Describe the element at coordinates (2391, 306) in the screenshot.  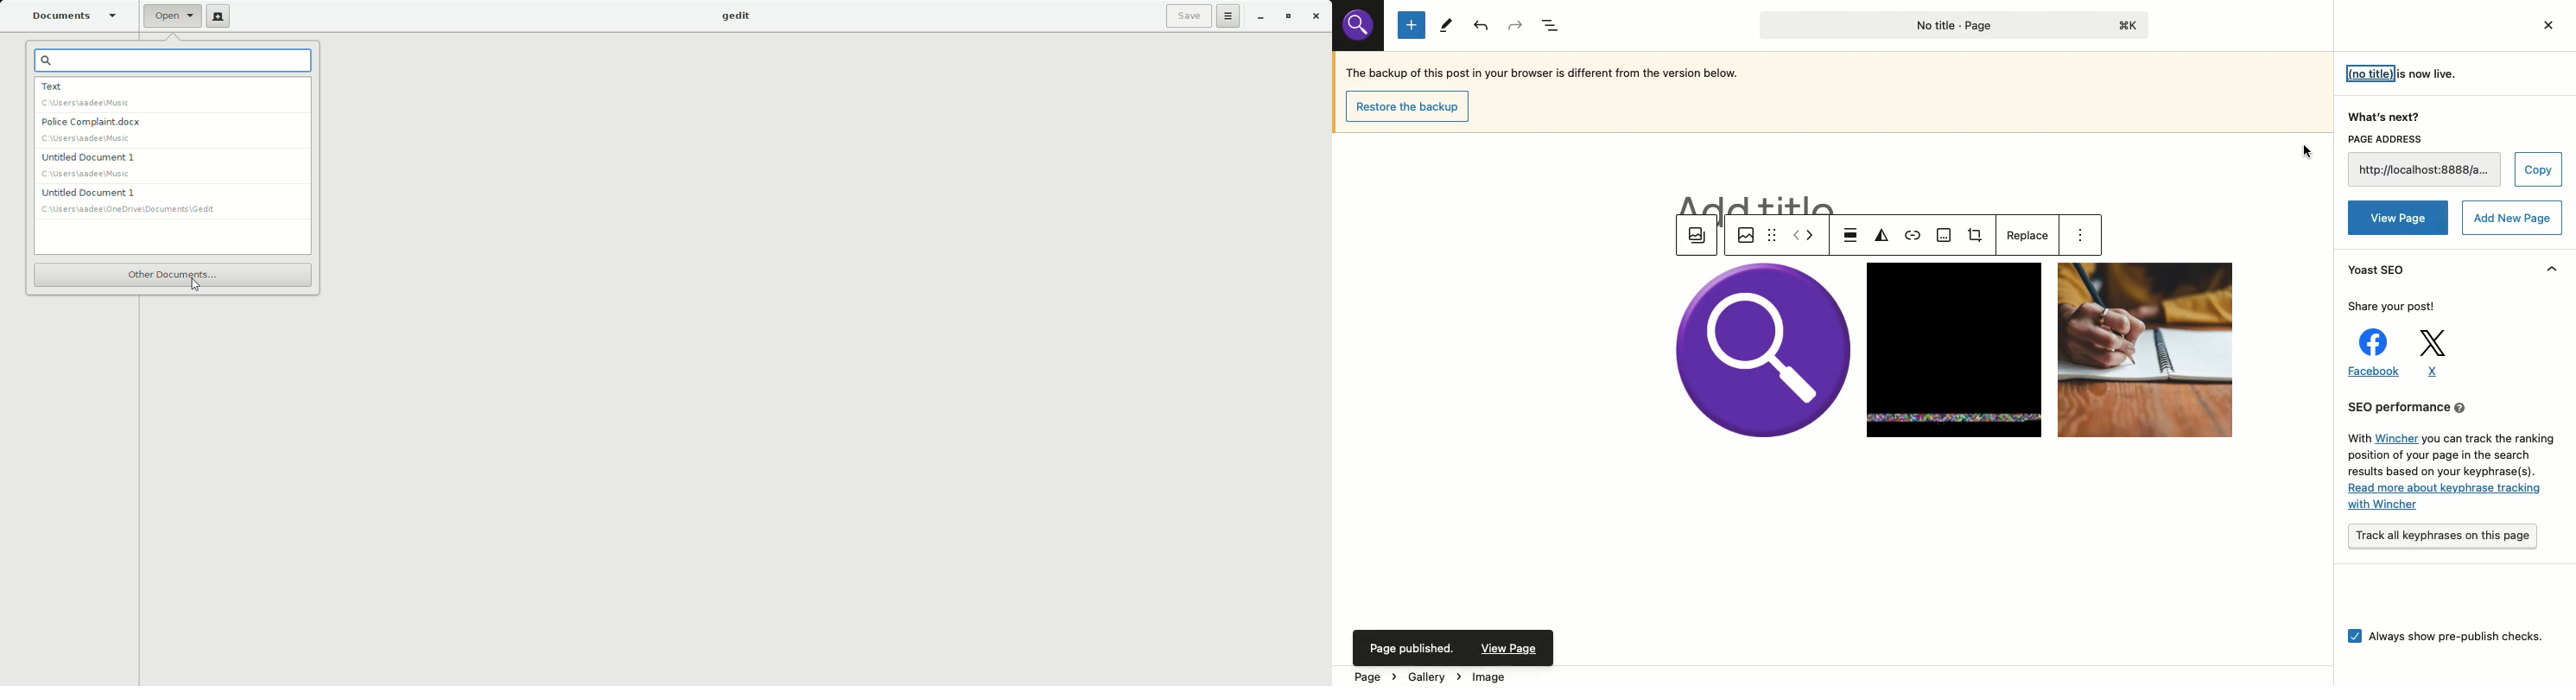
I see `Shared your post` at that location.